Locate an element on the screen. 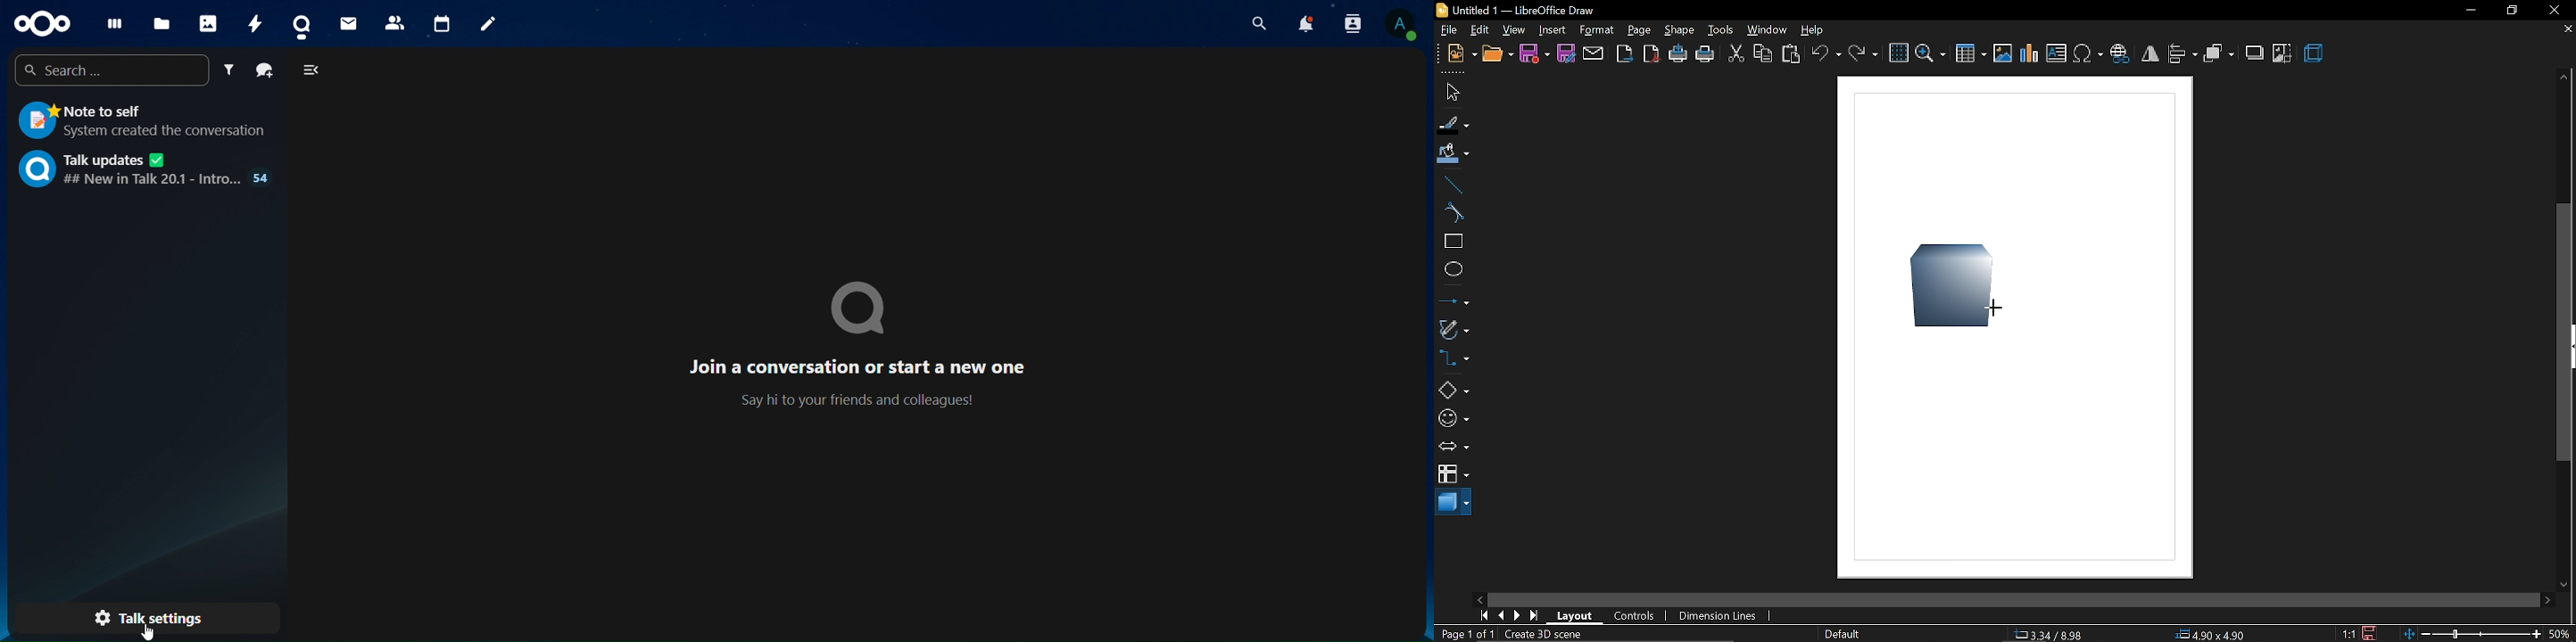  filter is located at coordinates (232, 70).